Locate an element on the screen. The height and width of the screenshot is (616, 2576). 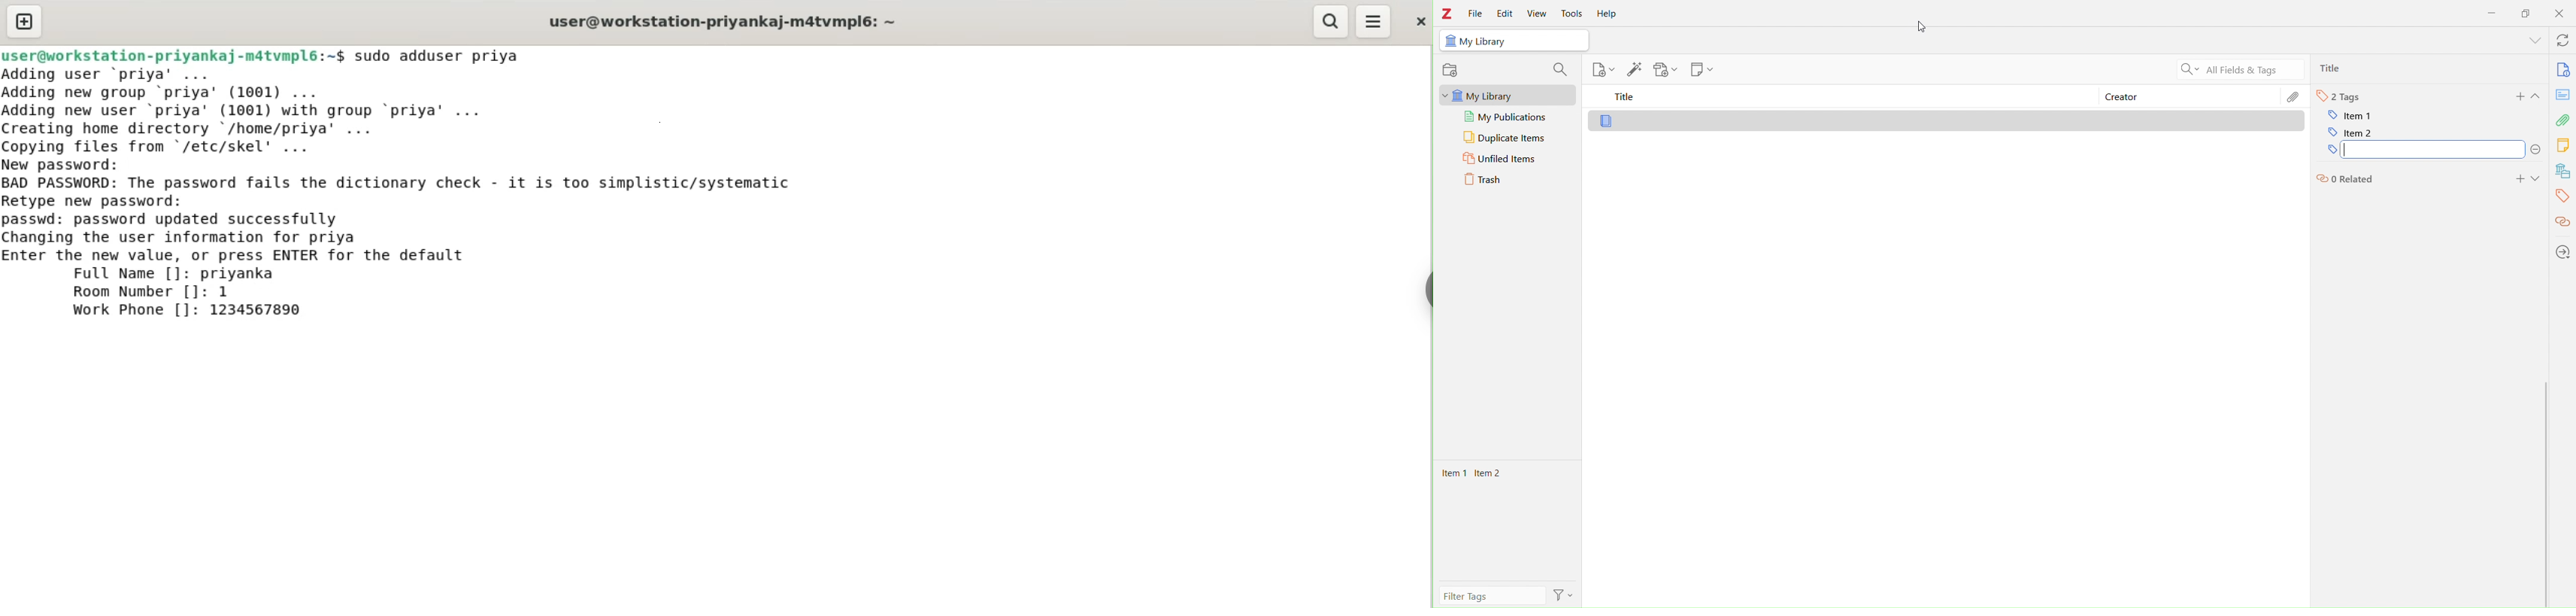
Edit is located at coordinates (1503, 11).